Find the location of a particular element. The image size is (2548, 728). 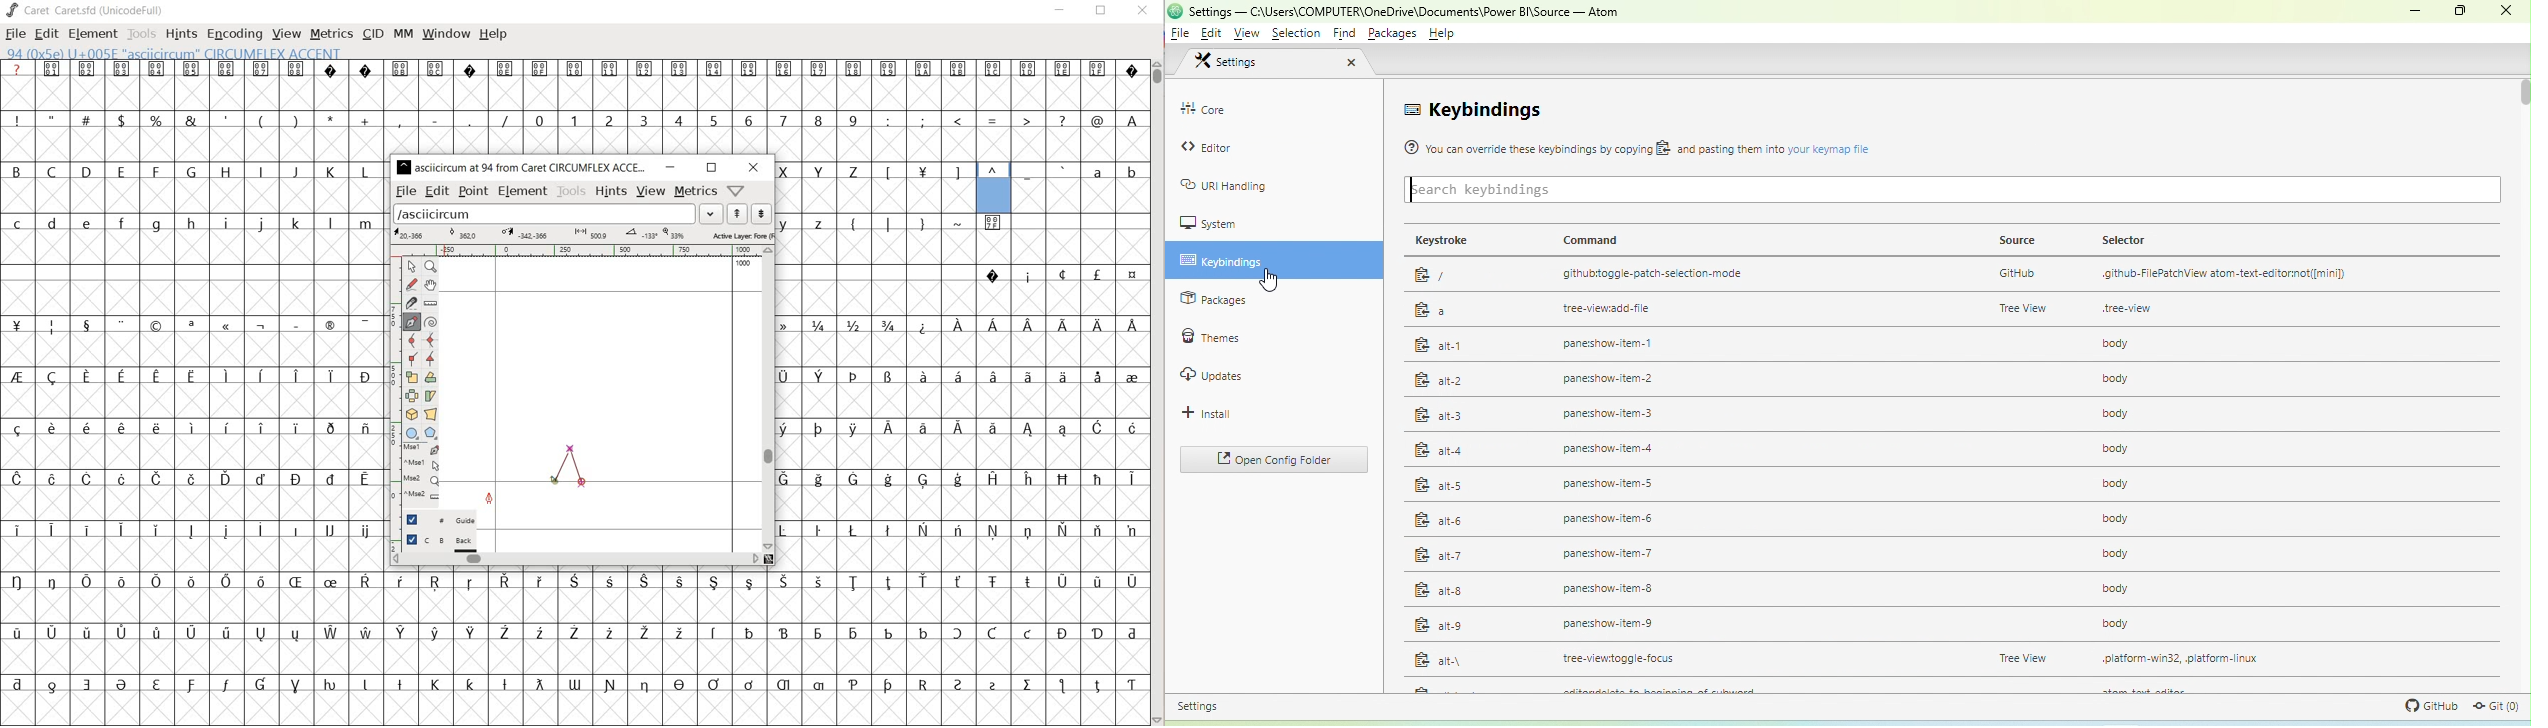

settings is located at coordinates (1227, 62).